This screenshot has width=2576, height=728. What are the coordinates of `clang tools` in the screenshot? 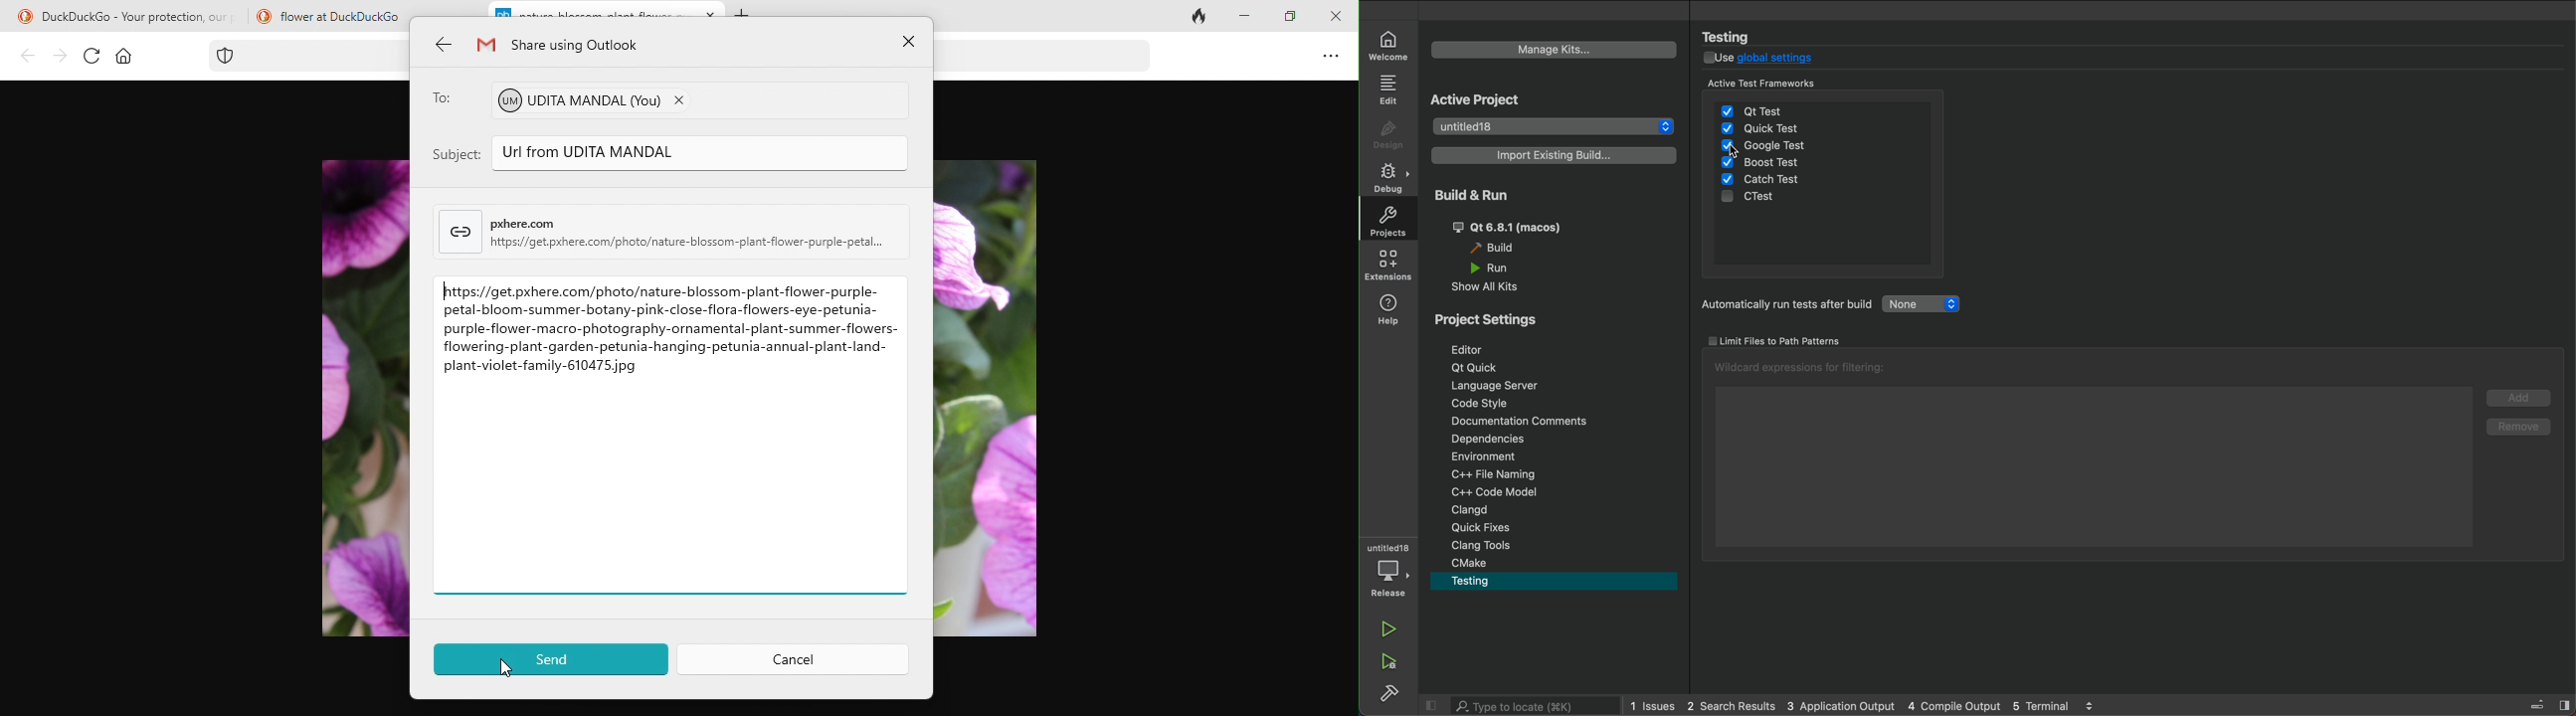 It's located at (1555, 545).